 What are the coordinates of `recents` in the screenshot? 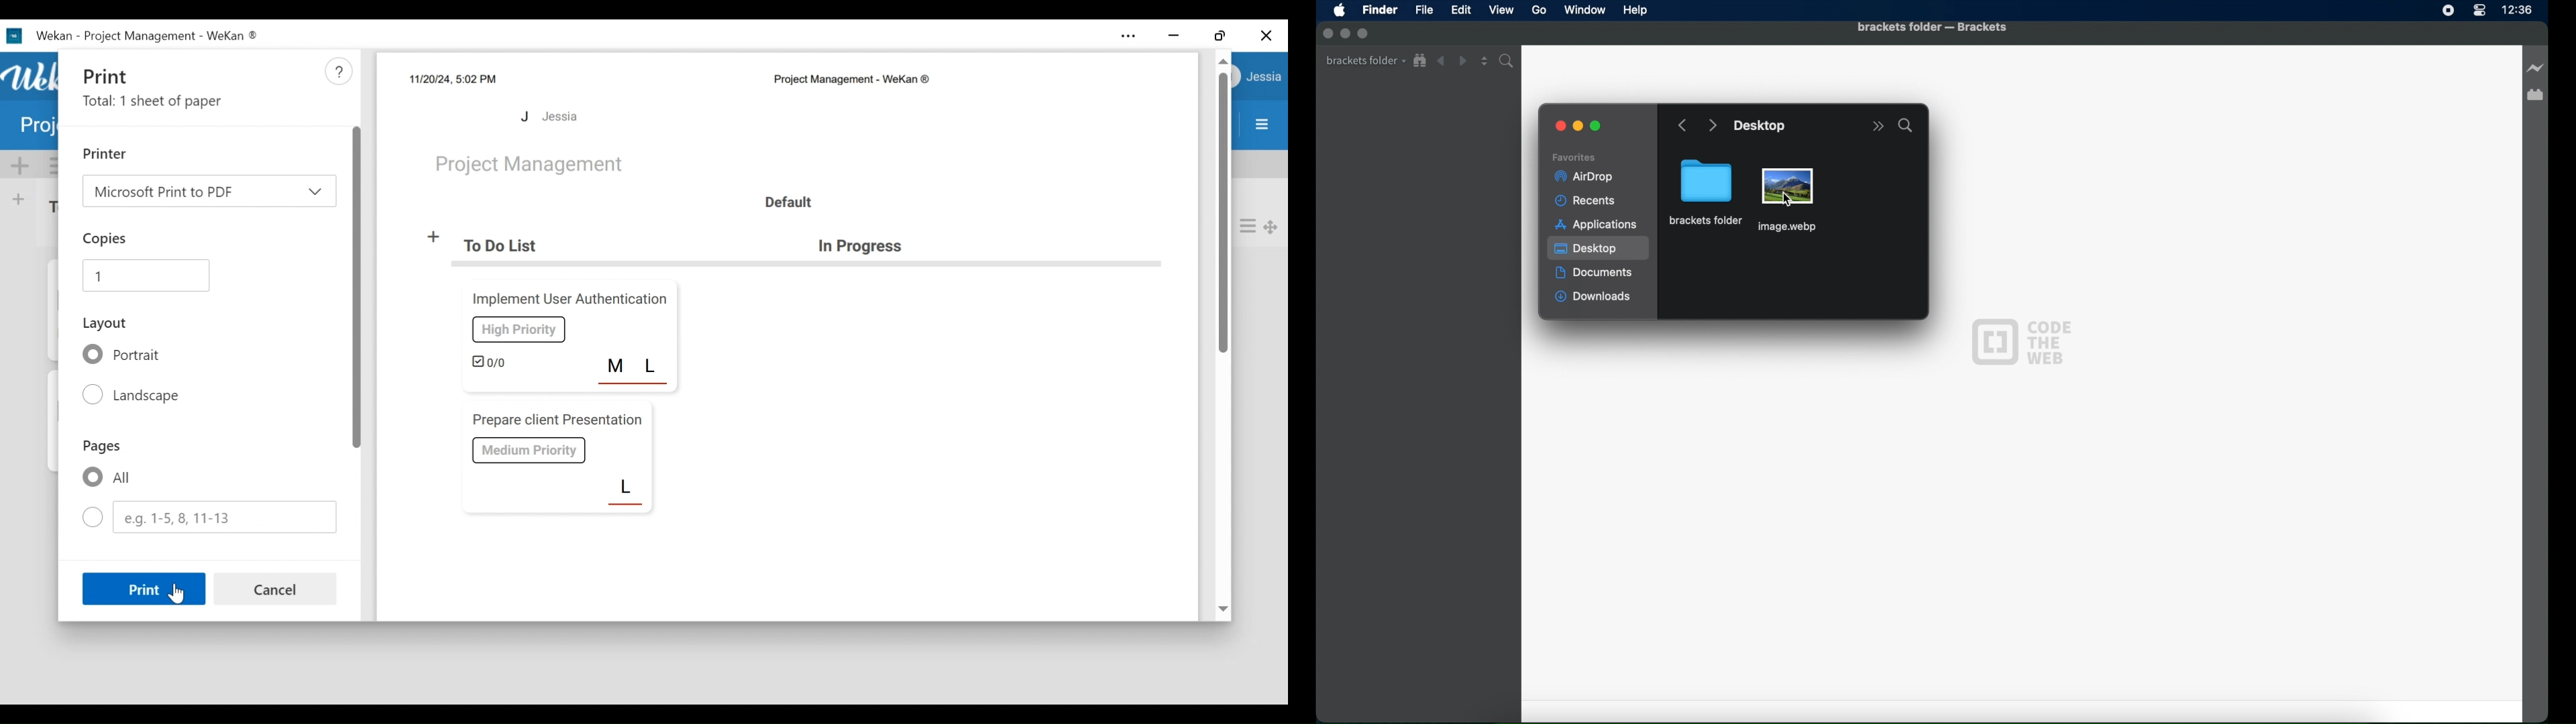 It's located at (1588, 201).